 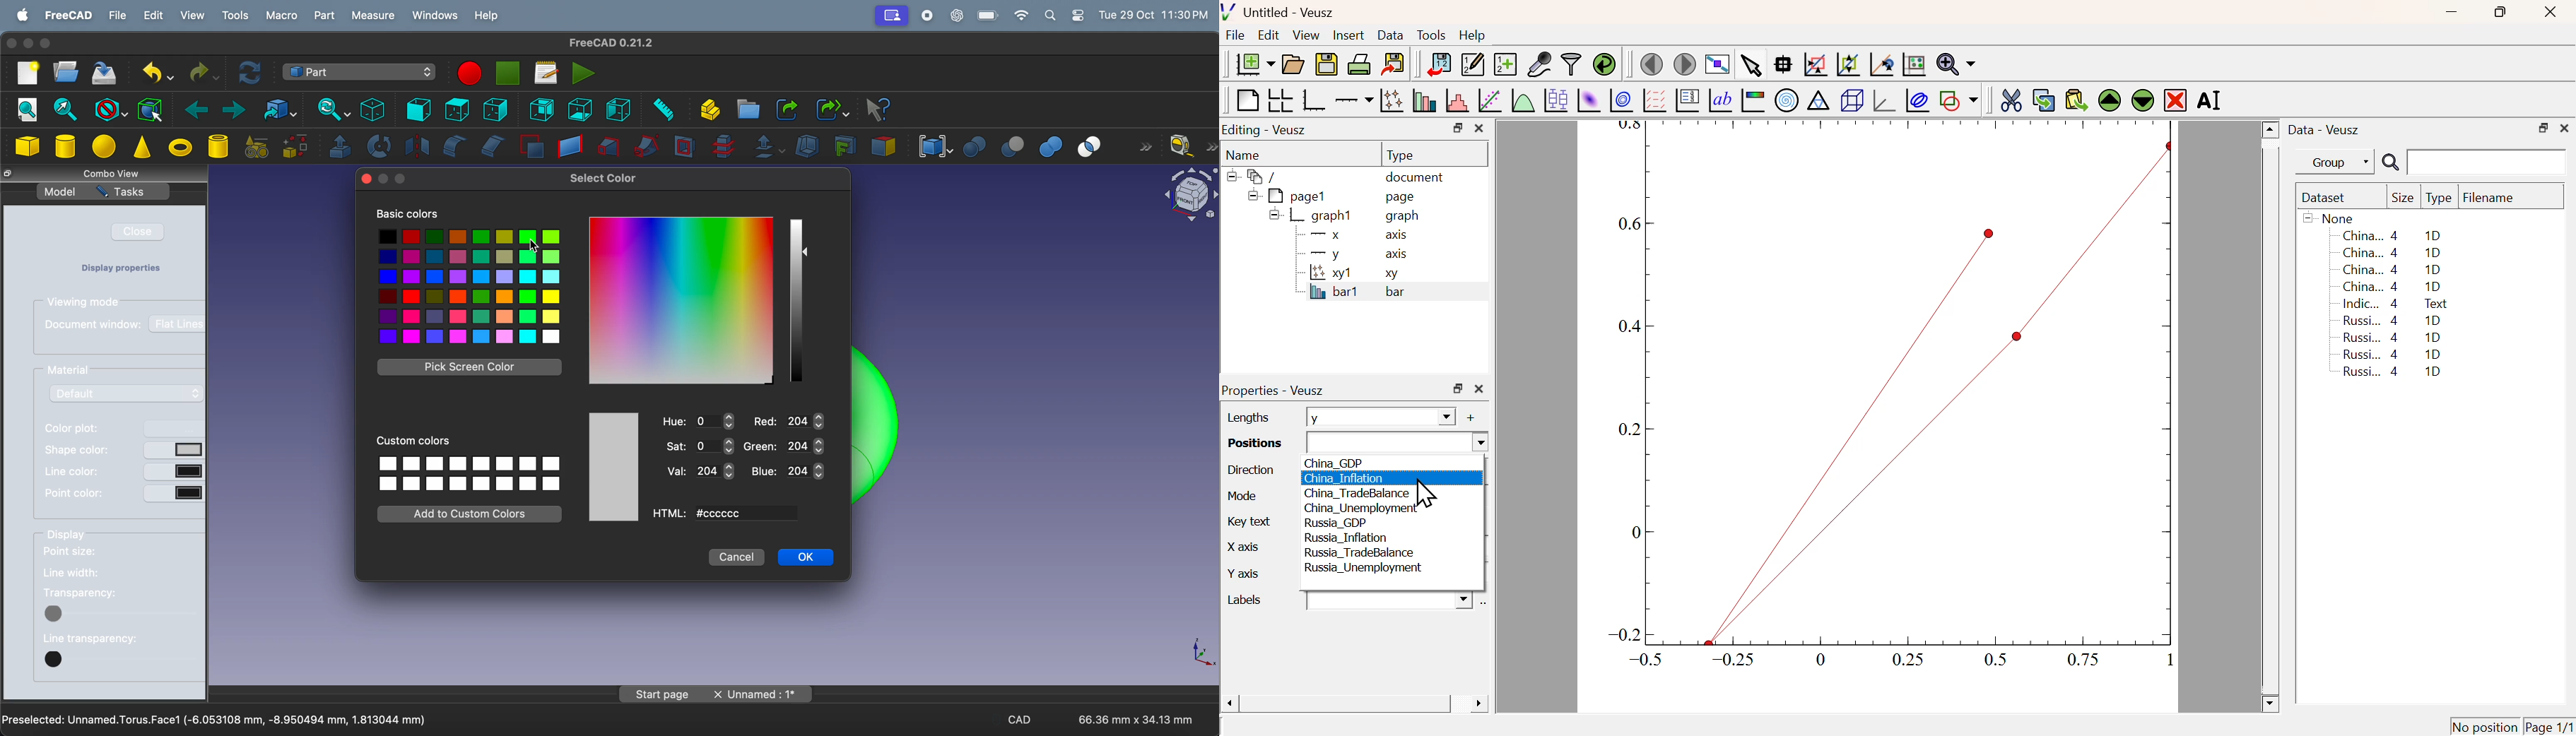 I want to click on Type, so click(x=1400, y=155).